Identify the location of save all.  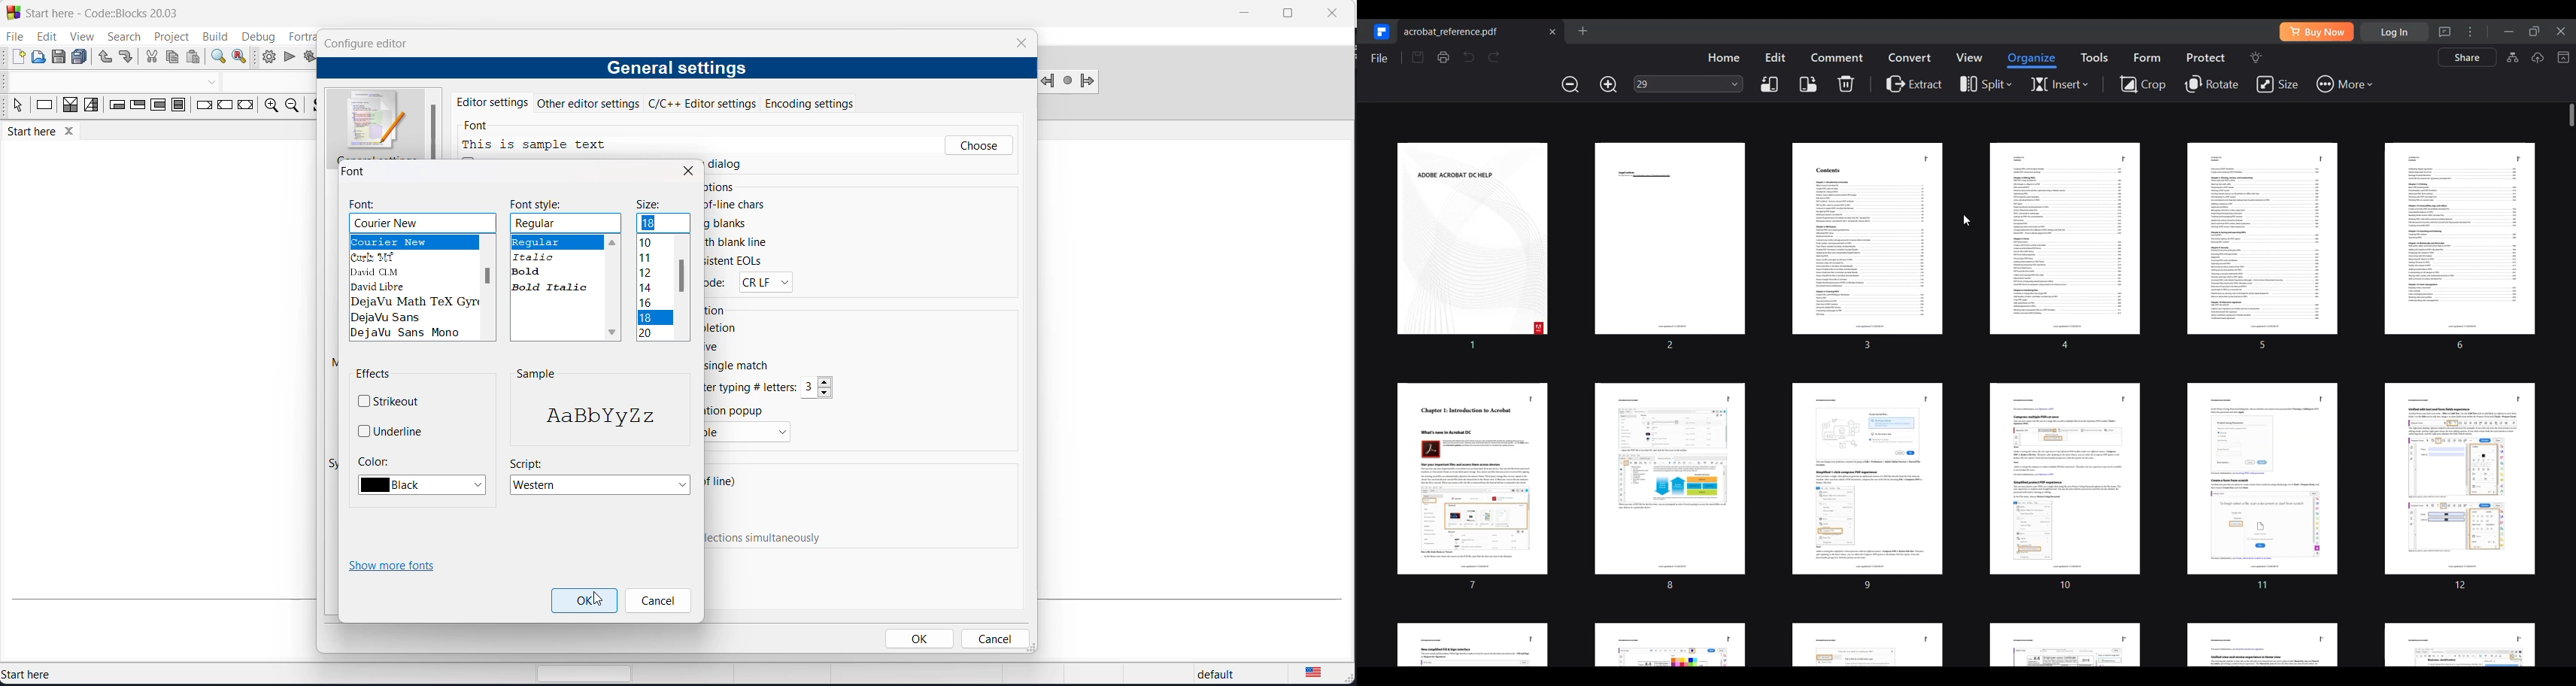
(82, 57).